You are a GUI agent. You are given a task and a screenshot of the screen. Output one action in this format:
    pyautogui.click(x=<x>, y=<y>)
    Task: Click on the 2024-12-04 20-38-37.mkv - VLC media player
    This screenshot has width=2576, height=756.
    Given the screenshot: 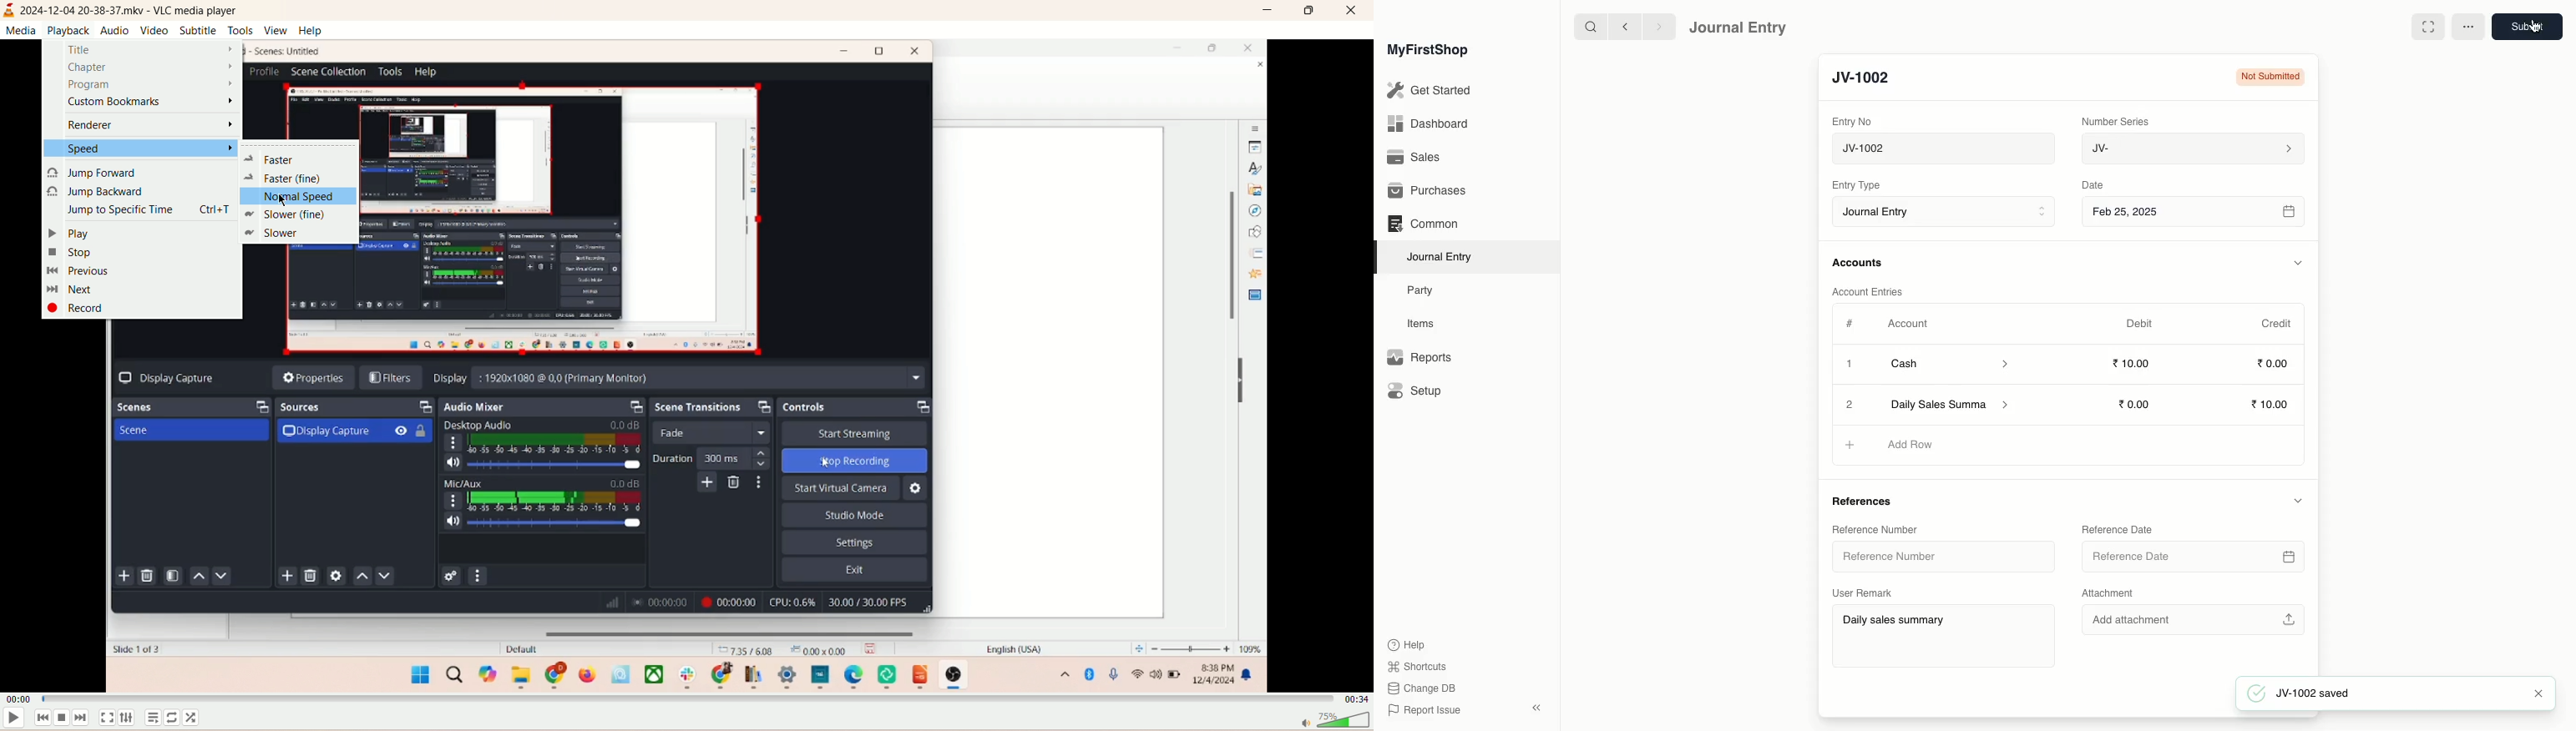 What is the action you would take?
    pyautogui.click(x=139, y=12)
    